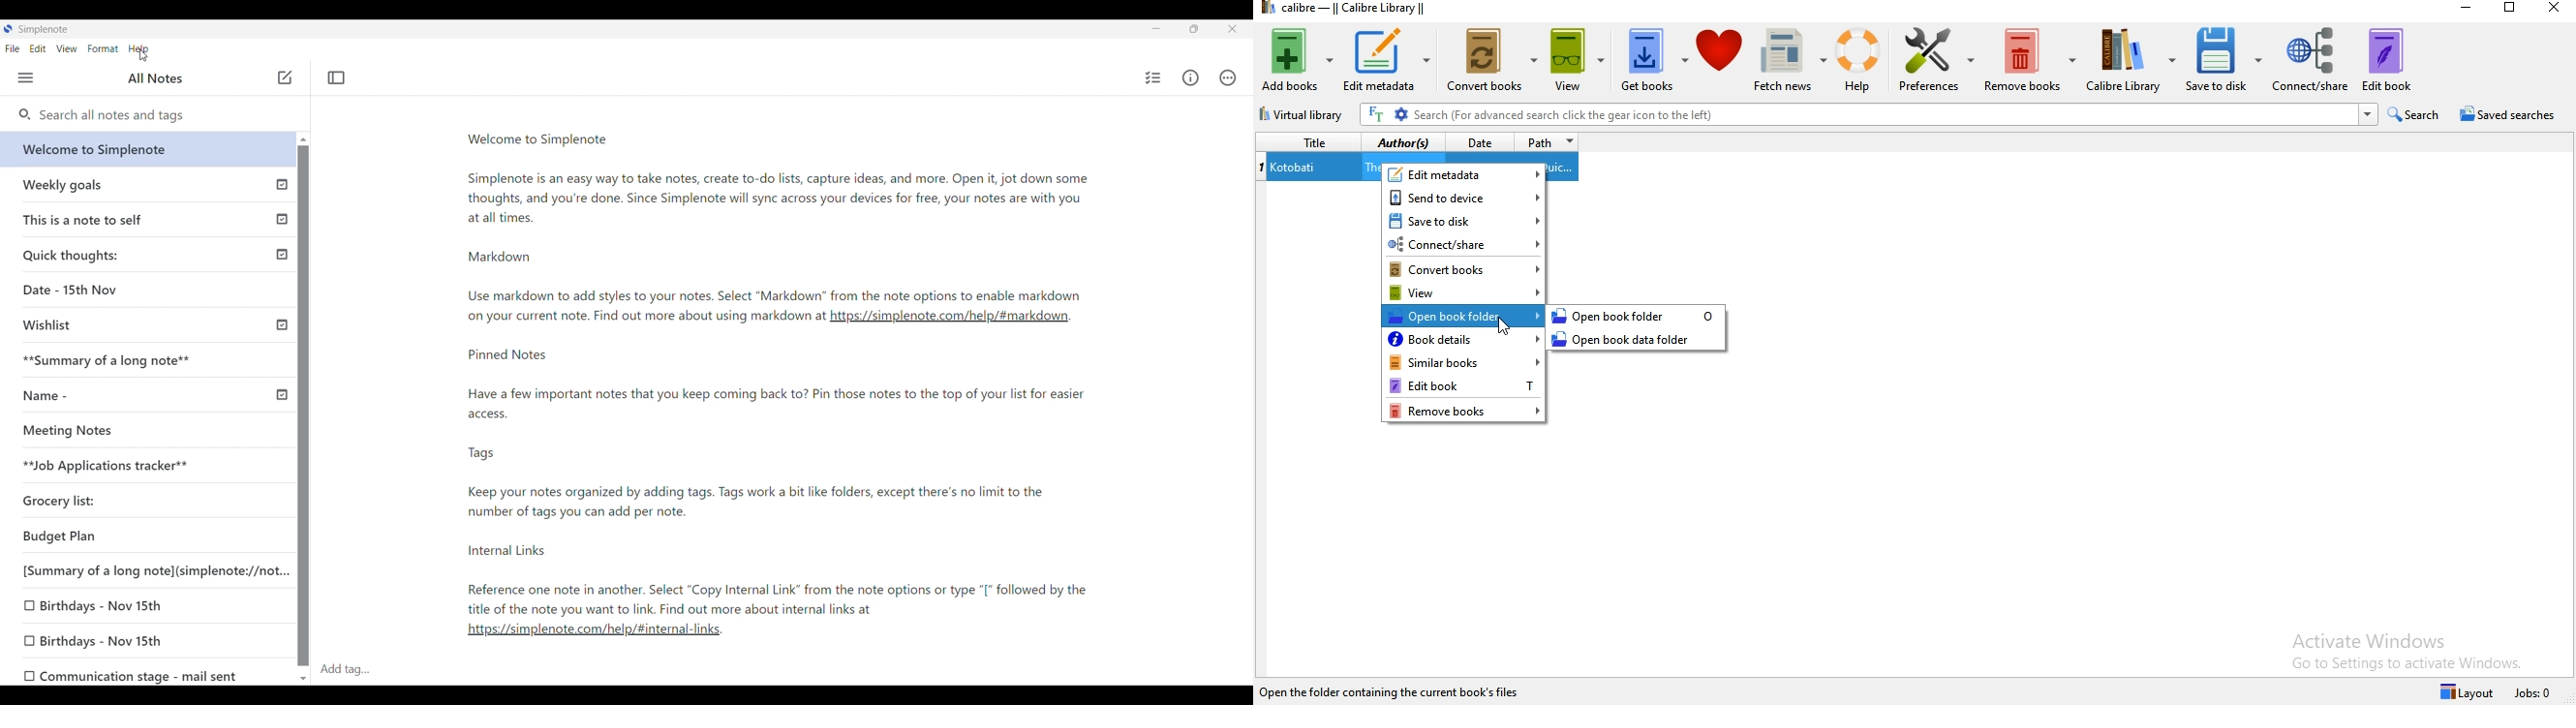 The image size is (2576, 728). I want to click on Title of left panel, so click(155, 78).